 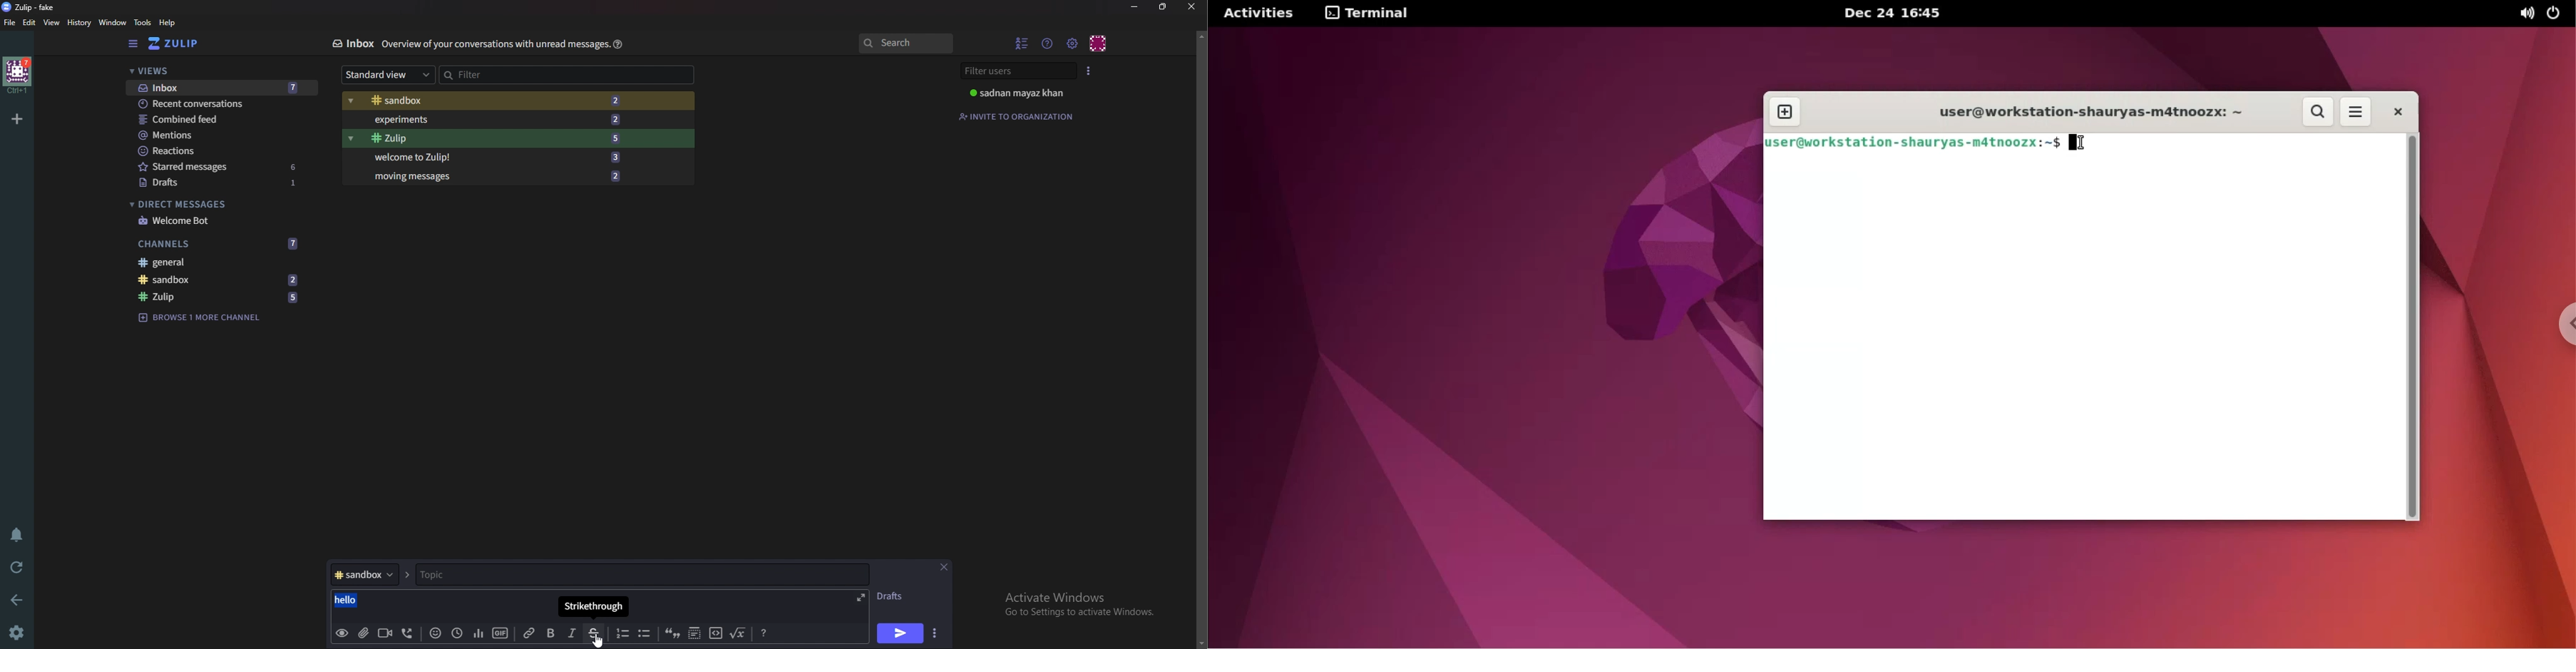 I want to click on Zulip, so click(x=495, y=138).